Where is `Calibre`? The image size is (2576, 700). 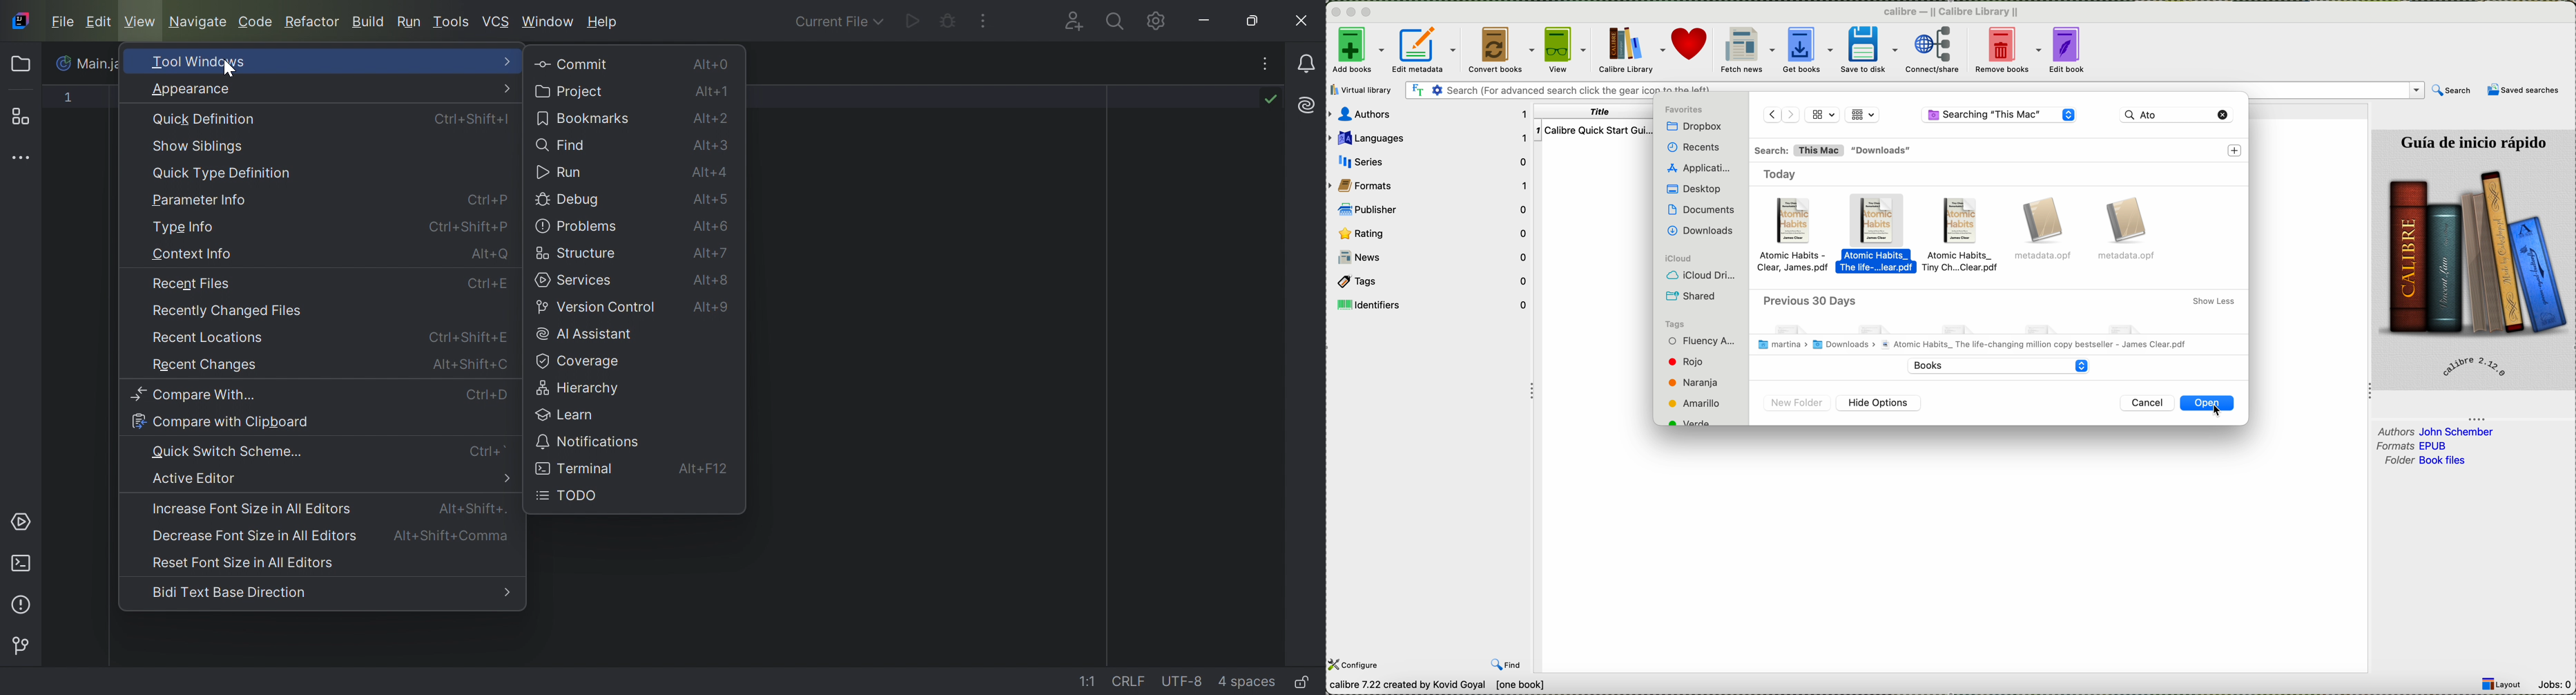
Calibre is located at coordinates (1951, 12).